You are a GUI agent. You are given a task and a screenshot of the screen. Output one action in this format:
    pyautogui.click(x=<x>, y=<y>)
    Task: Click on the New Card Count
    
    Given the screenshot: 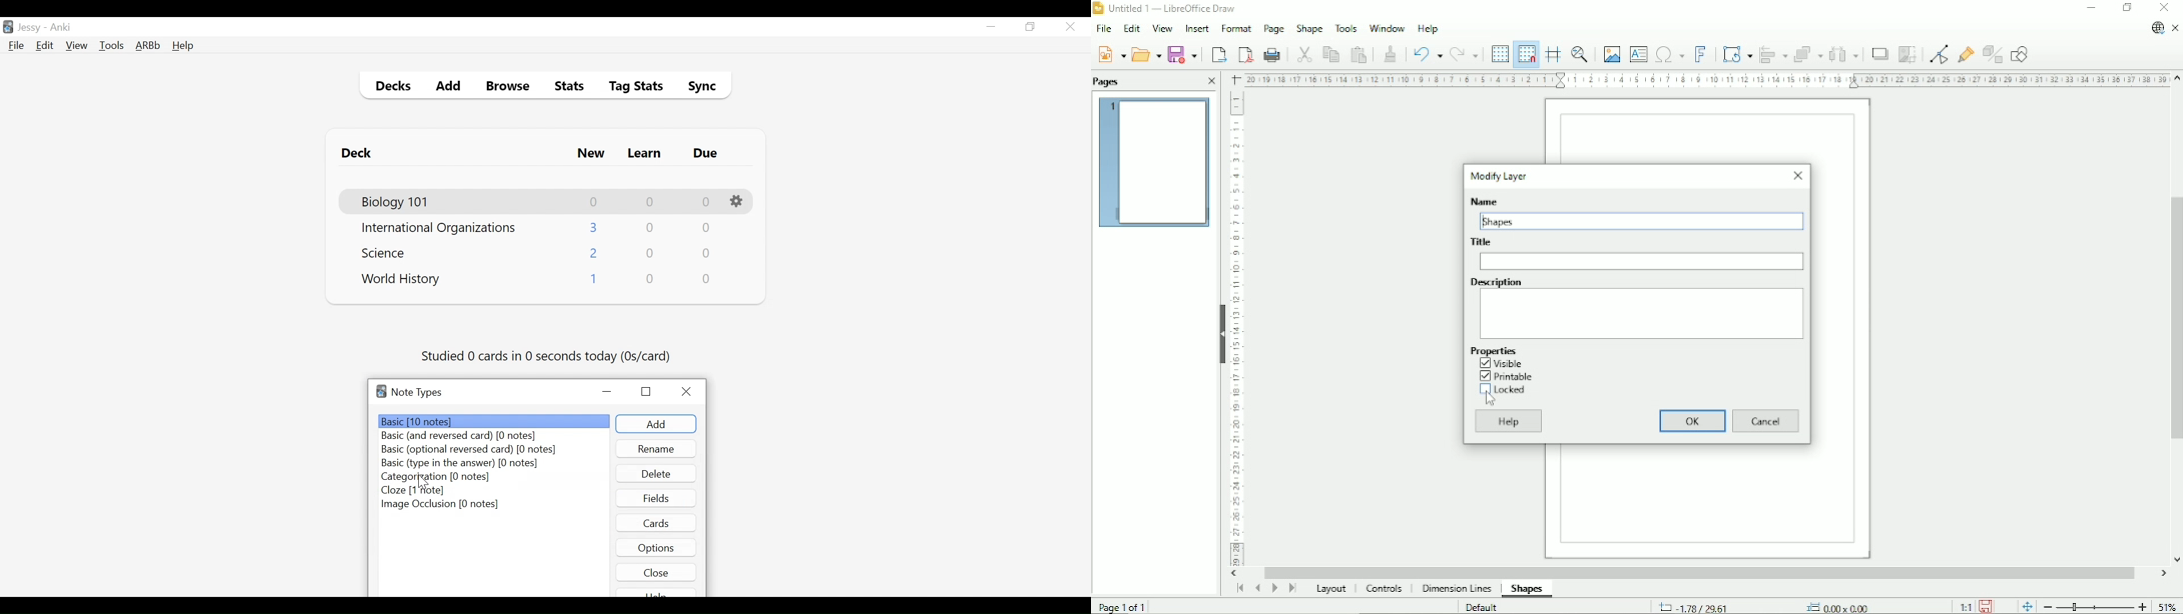 What is the action you would take?
    pyautogui.click(x=595, y=254)
    